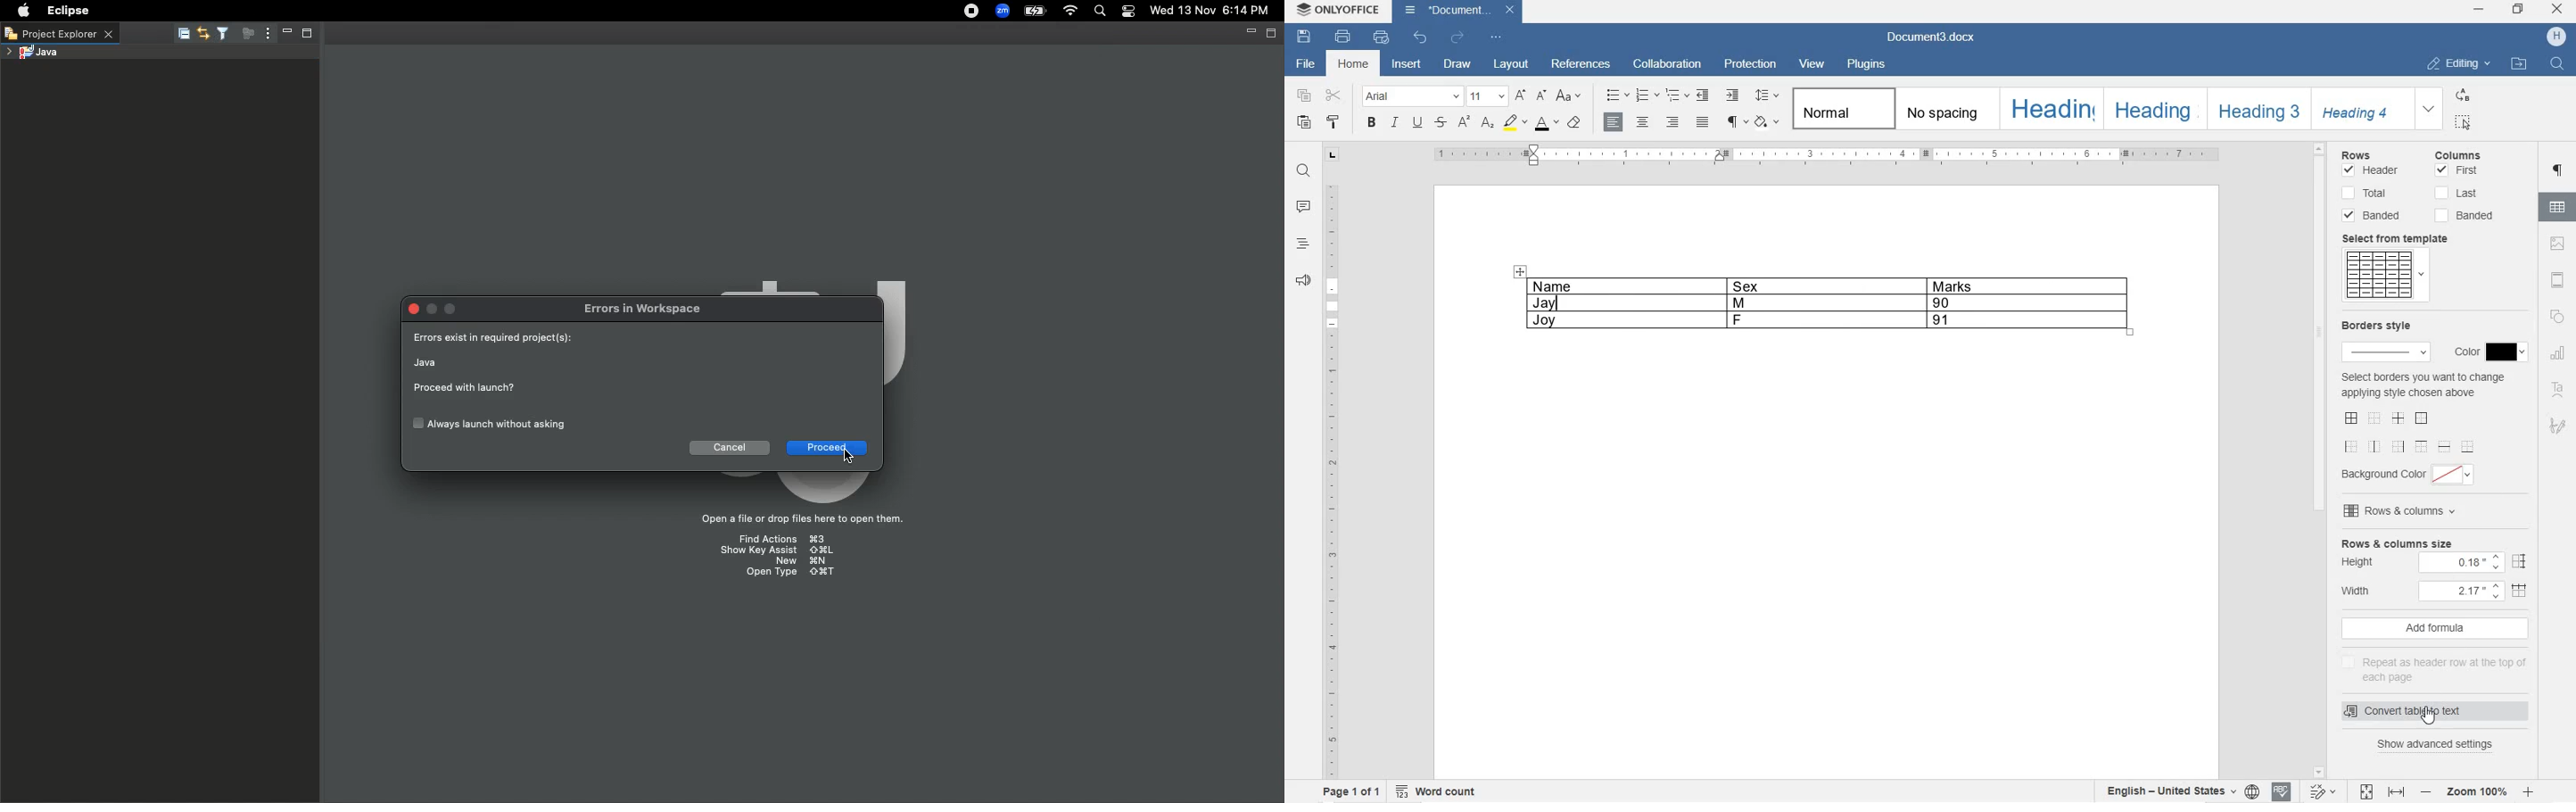 This screenshot has width=2576, height=812. I want to click on COMMENT, so click(1302, 207).